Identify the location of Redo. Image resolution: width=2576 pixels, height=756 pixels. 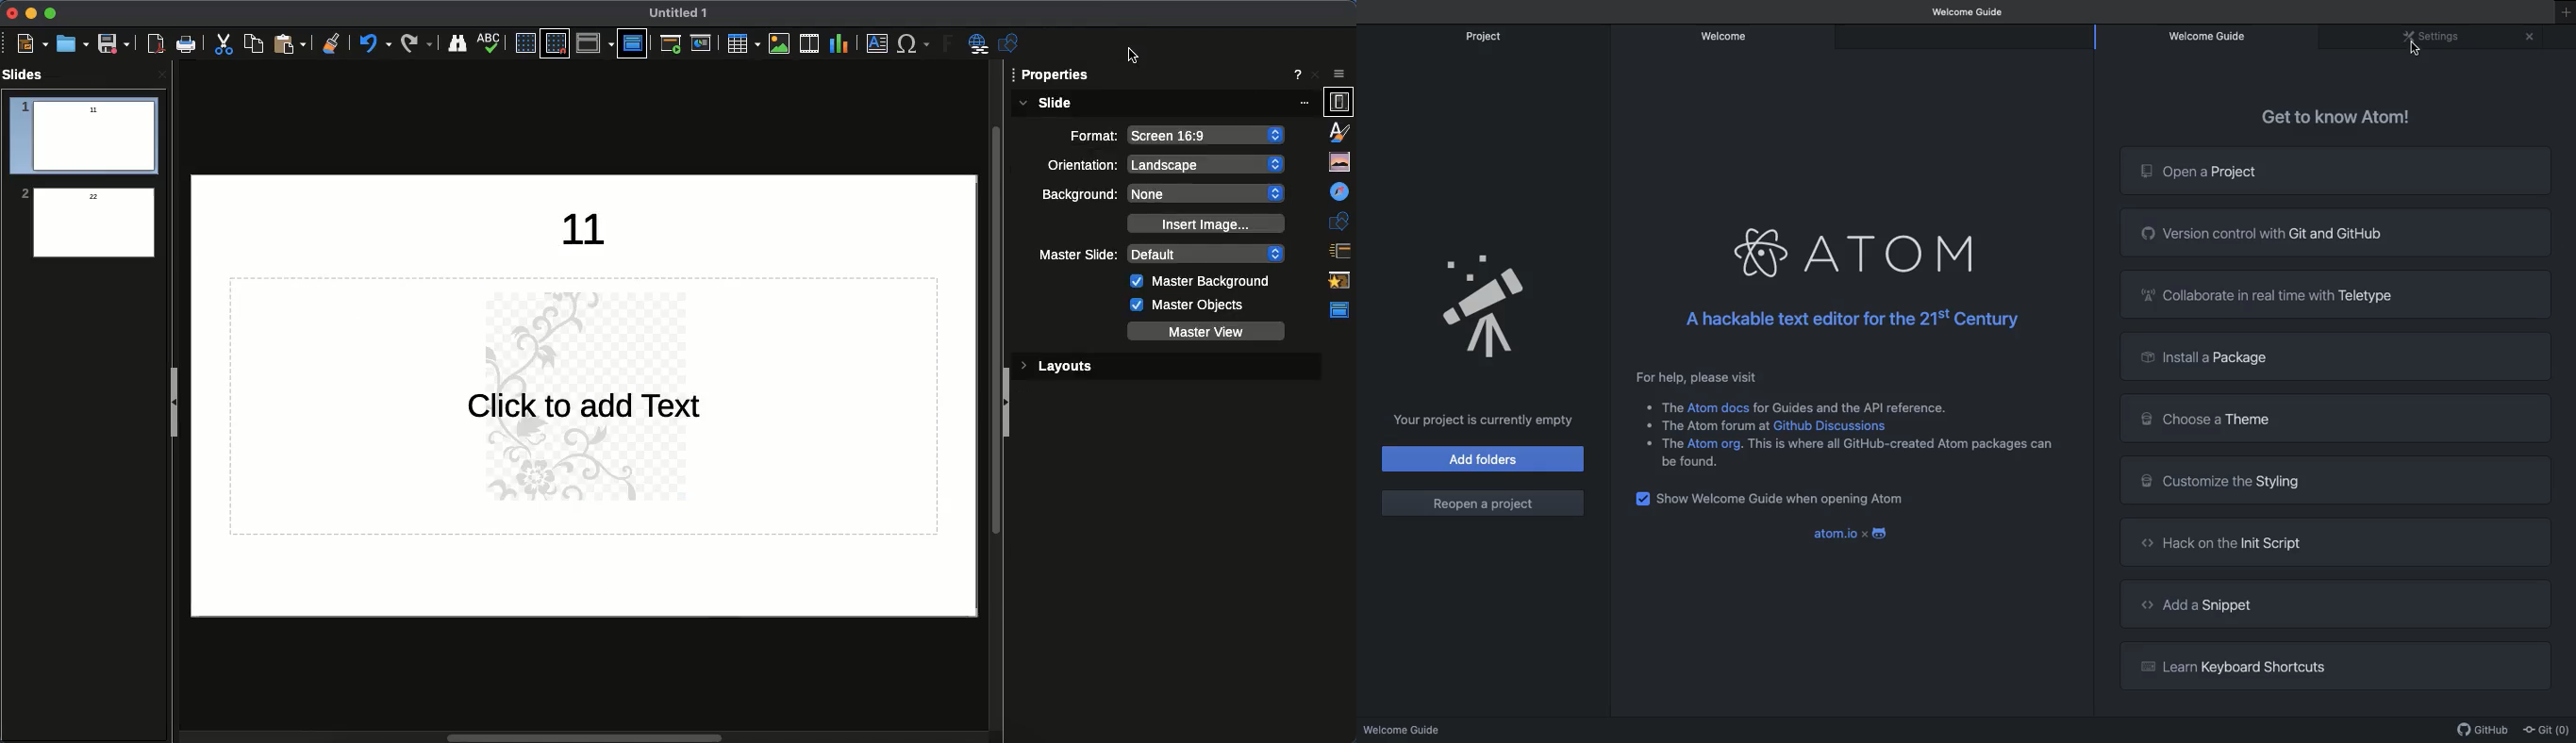
(417, 43).